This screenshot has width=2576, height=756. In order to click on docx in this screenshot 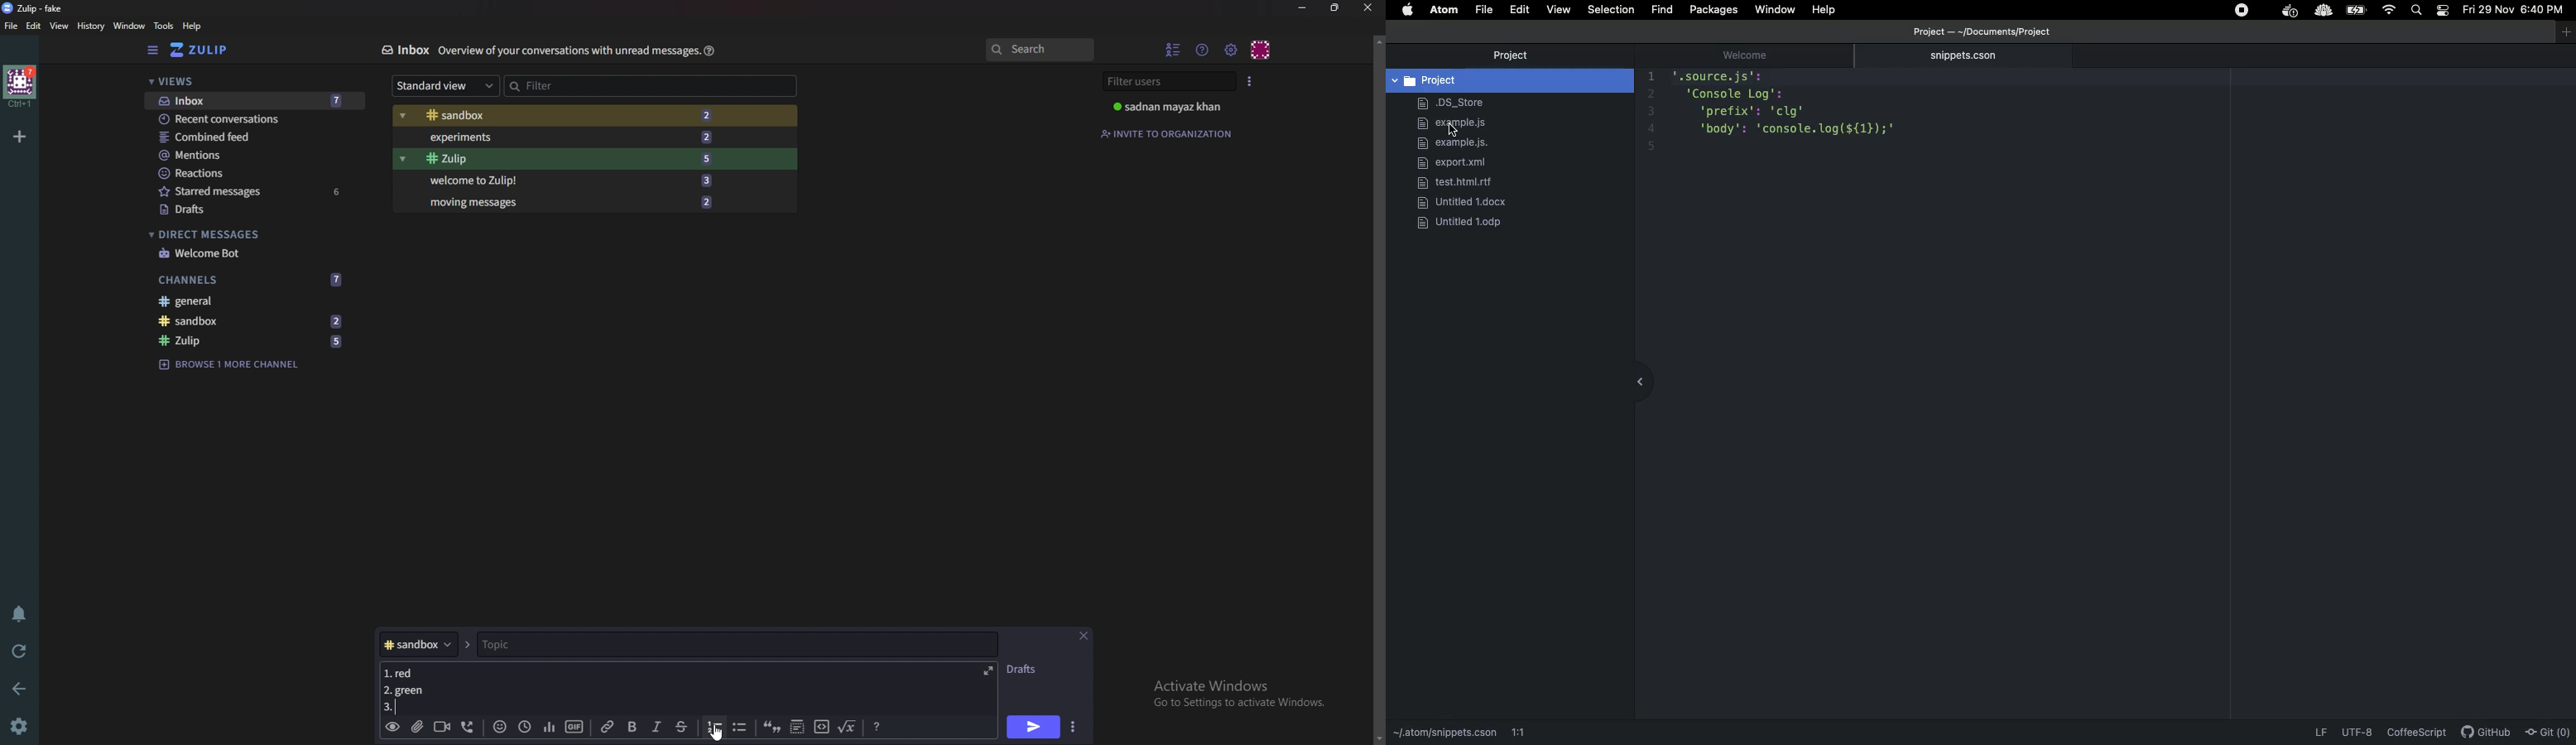, I will do `click(1463, 201)`.